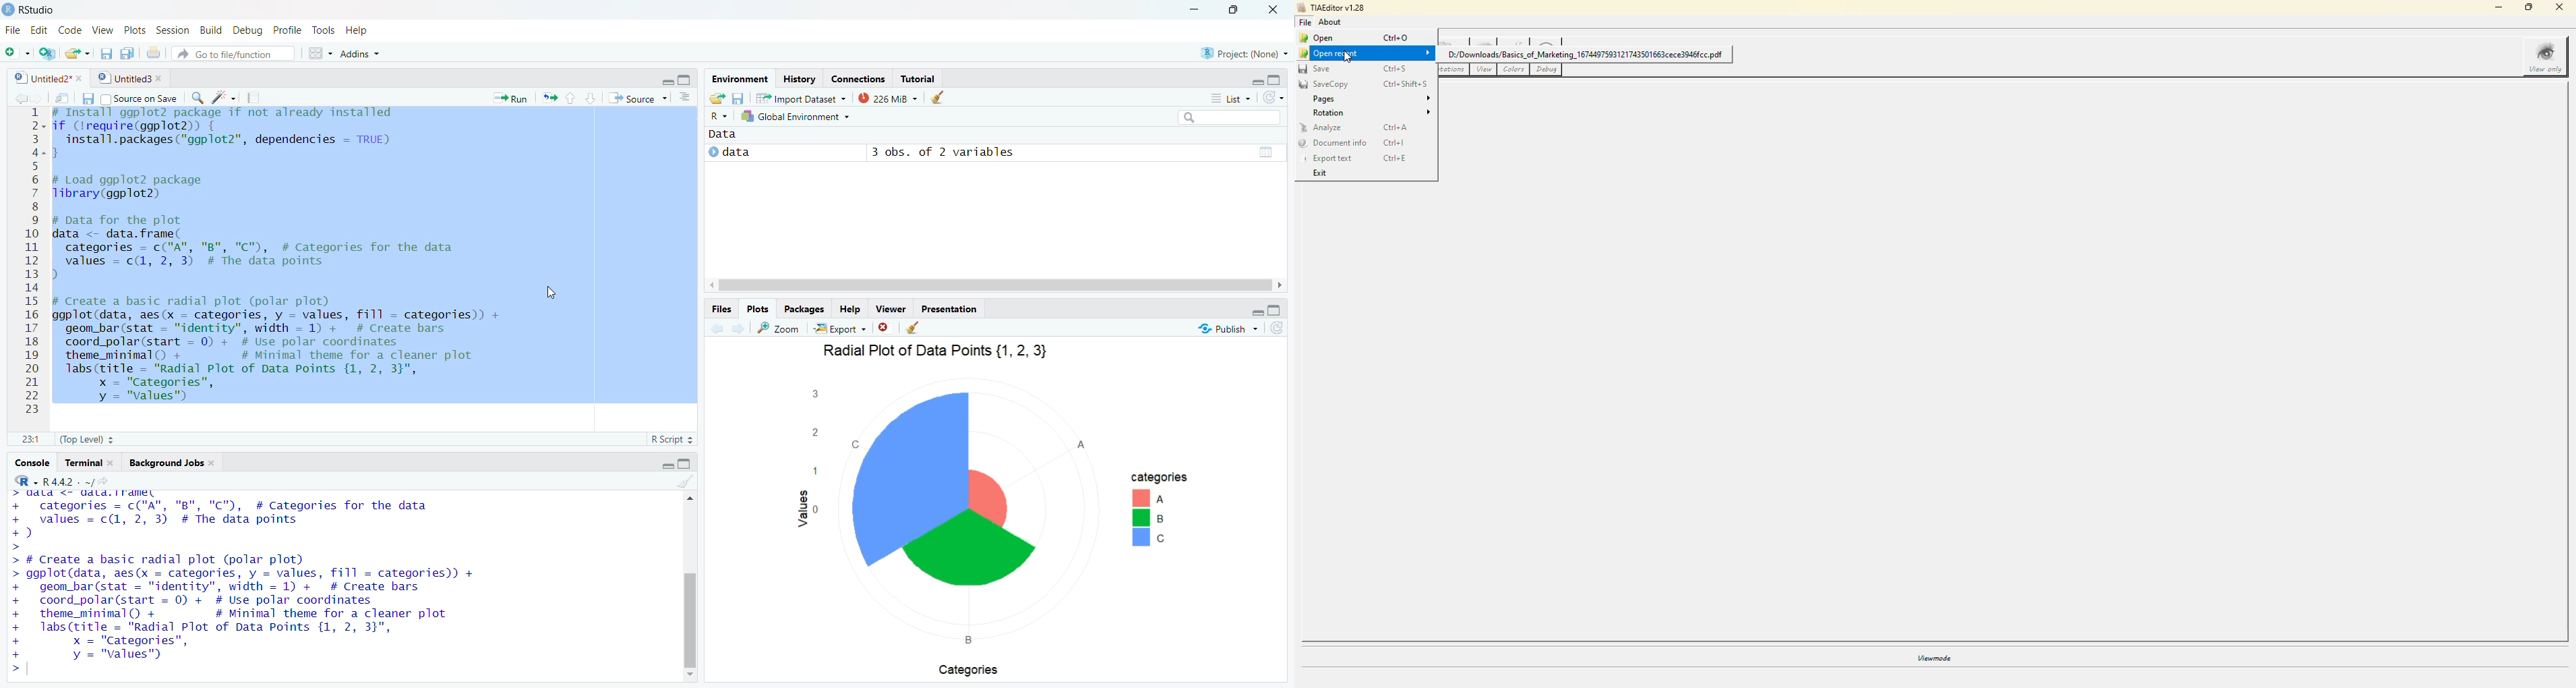 Image resolution: width=2576 pixels, height=700 pixels. I want to click on scroll left, so click(714, 285).